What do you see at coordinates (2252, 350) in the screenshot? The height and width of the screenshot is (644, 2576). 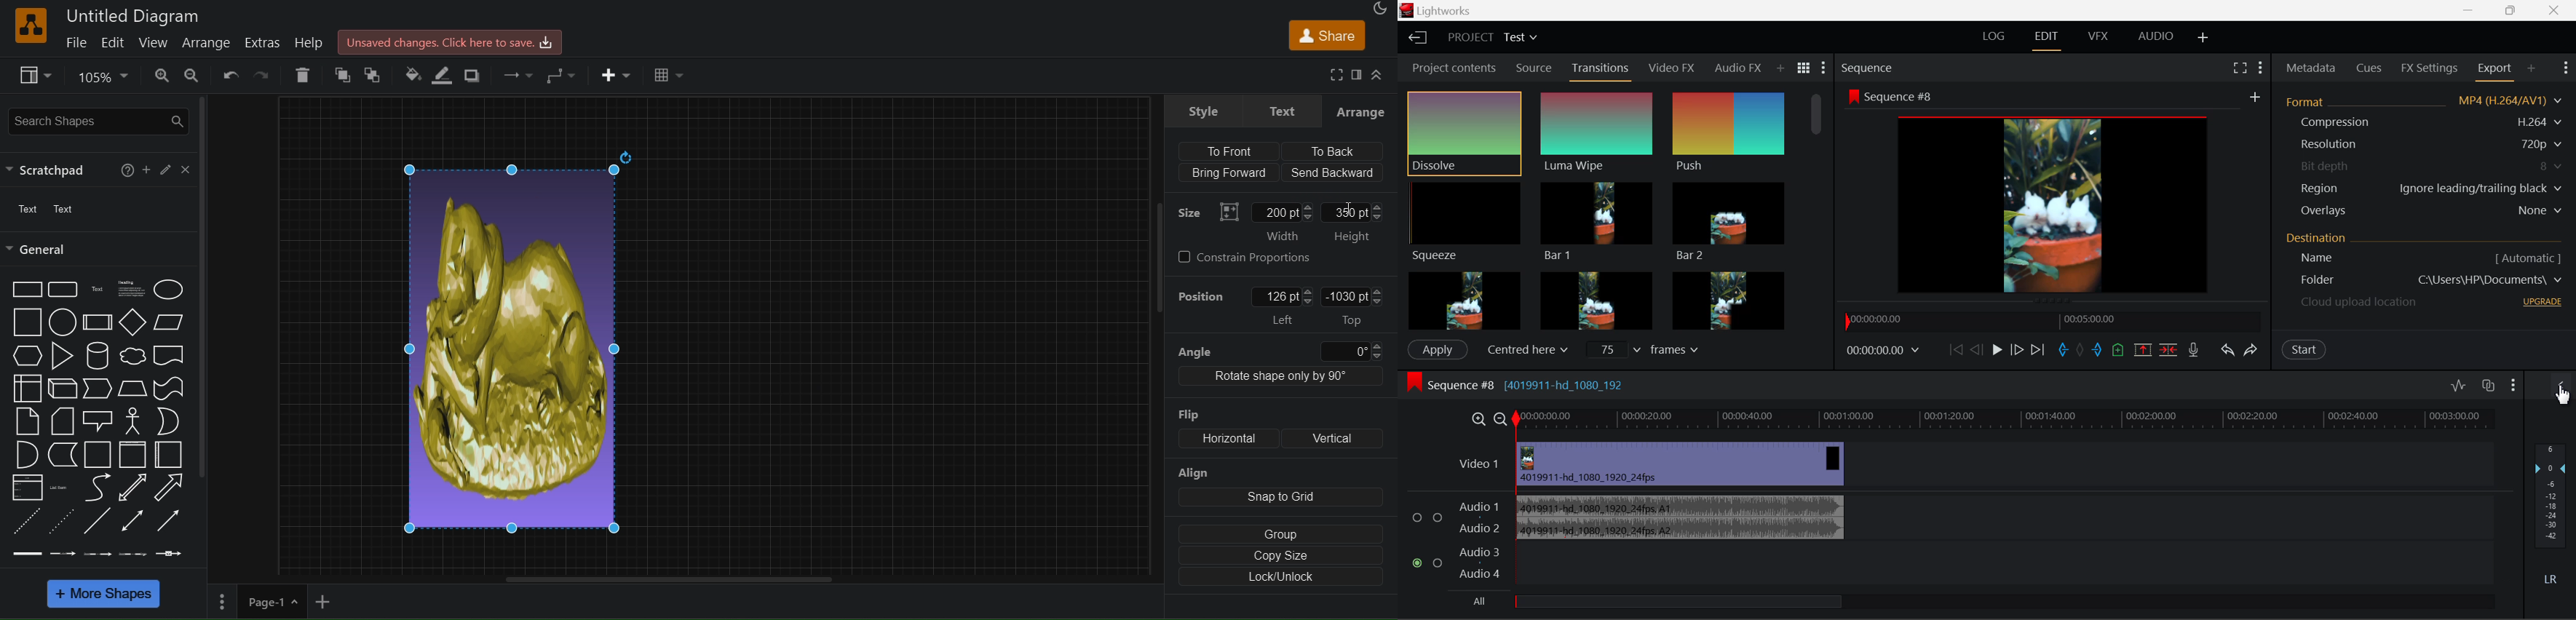 I see `Redo` at bounding box center [2252, 350].